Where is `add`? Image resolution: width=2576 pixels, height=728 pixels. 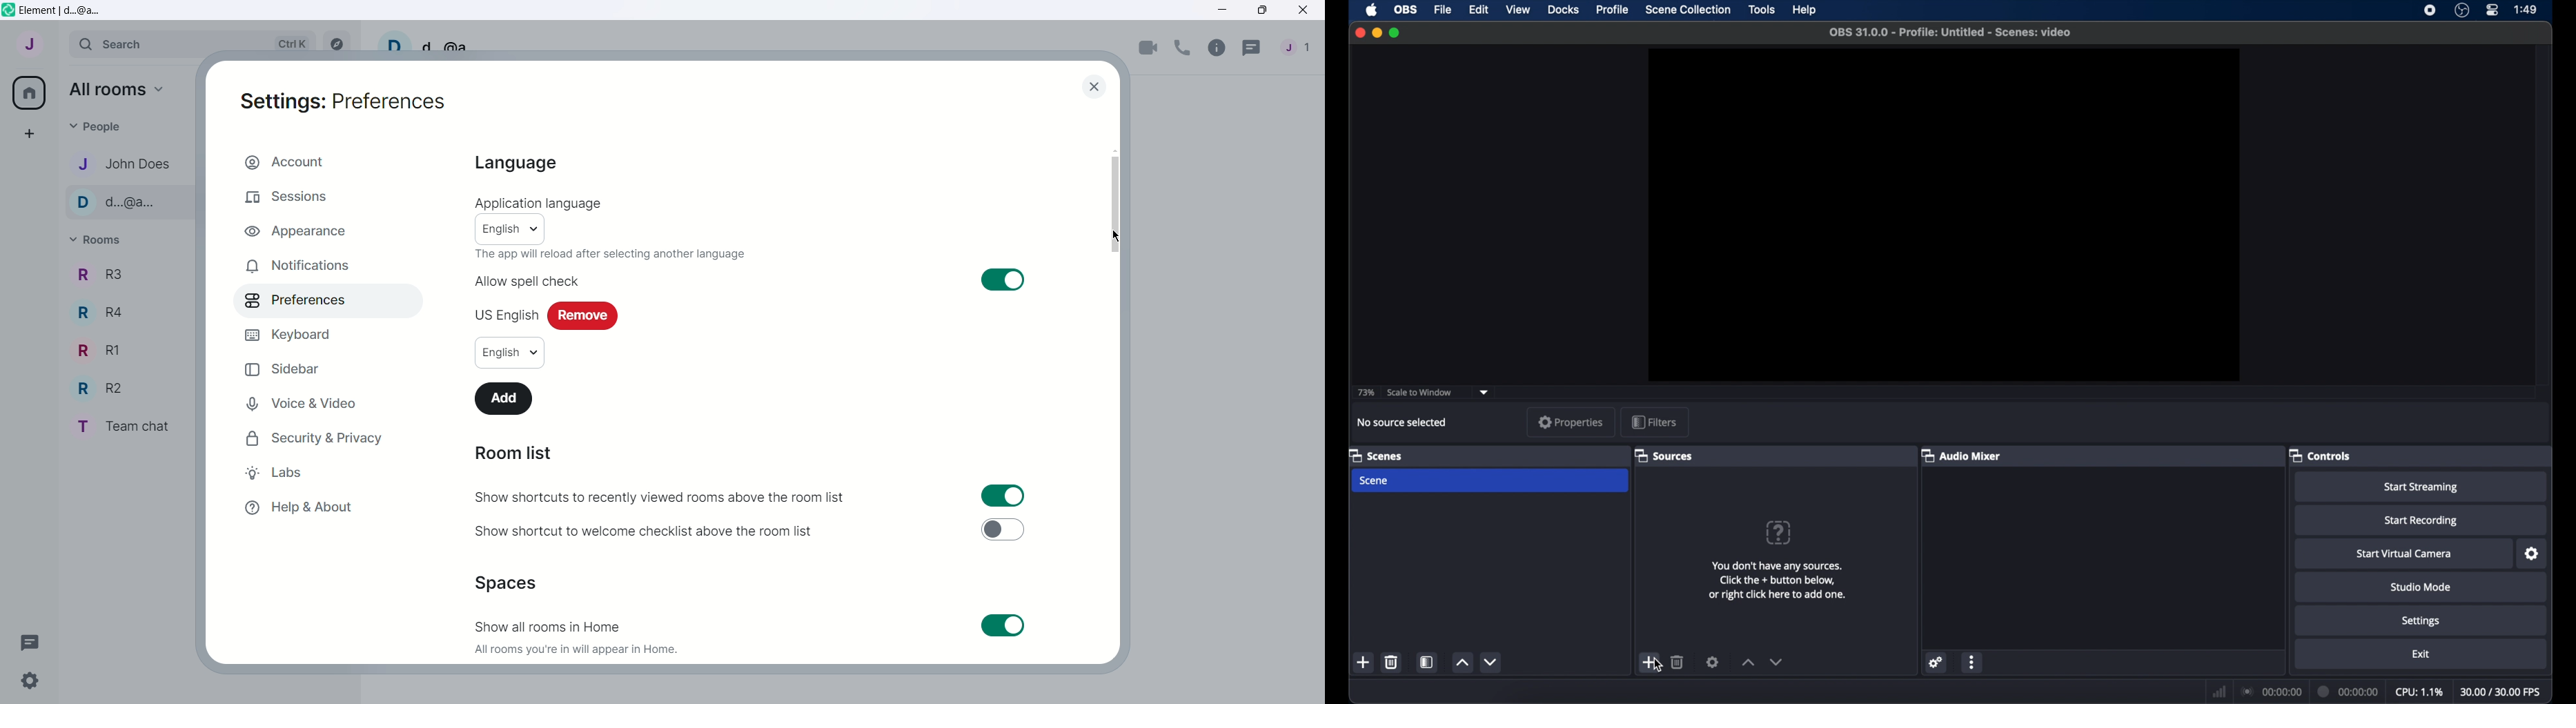 add is located at coordinates (1364, 662).